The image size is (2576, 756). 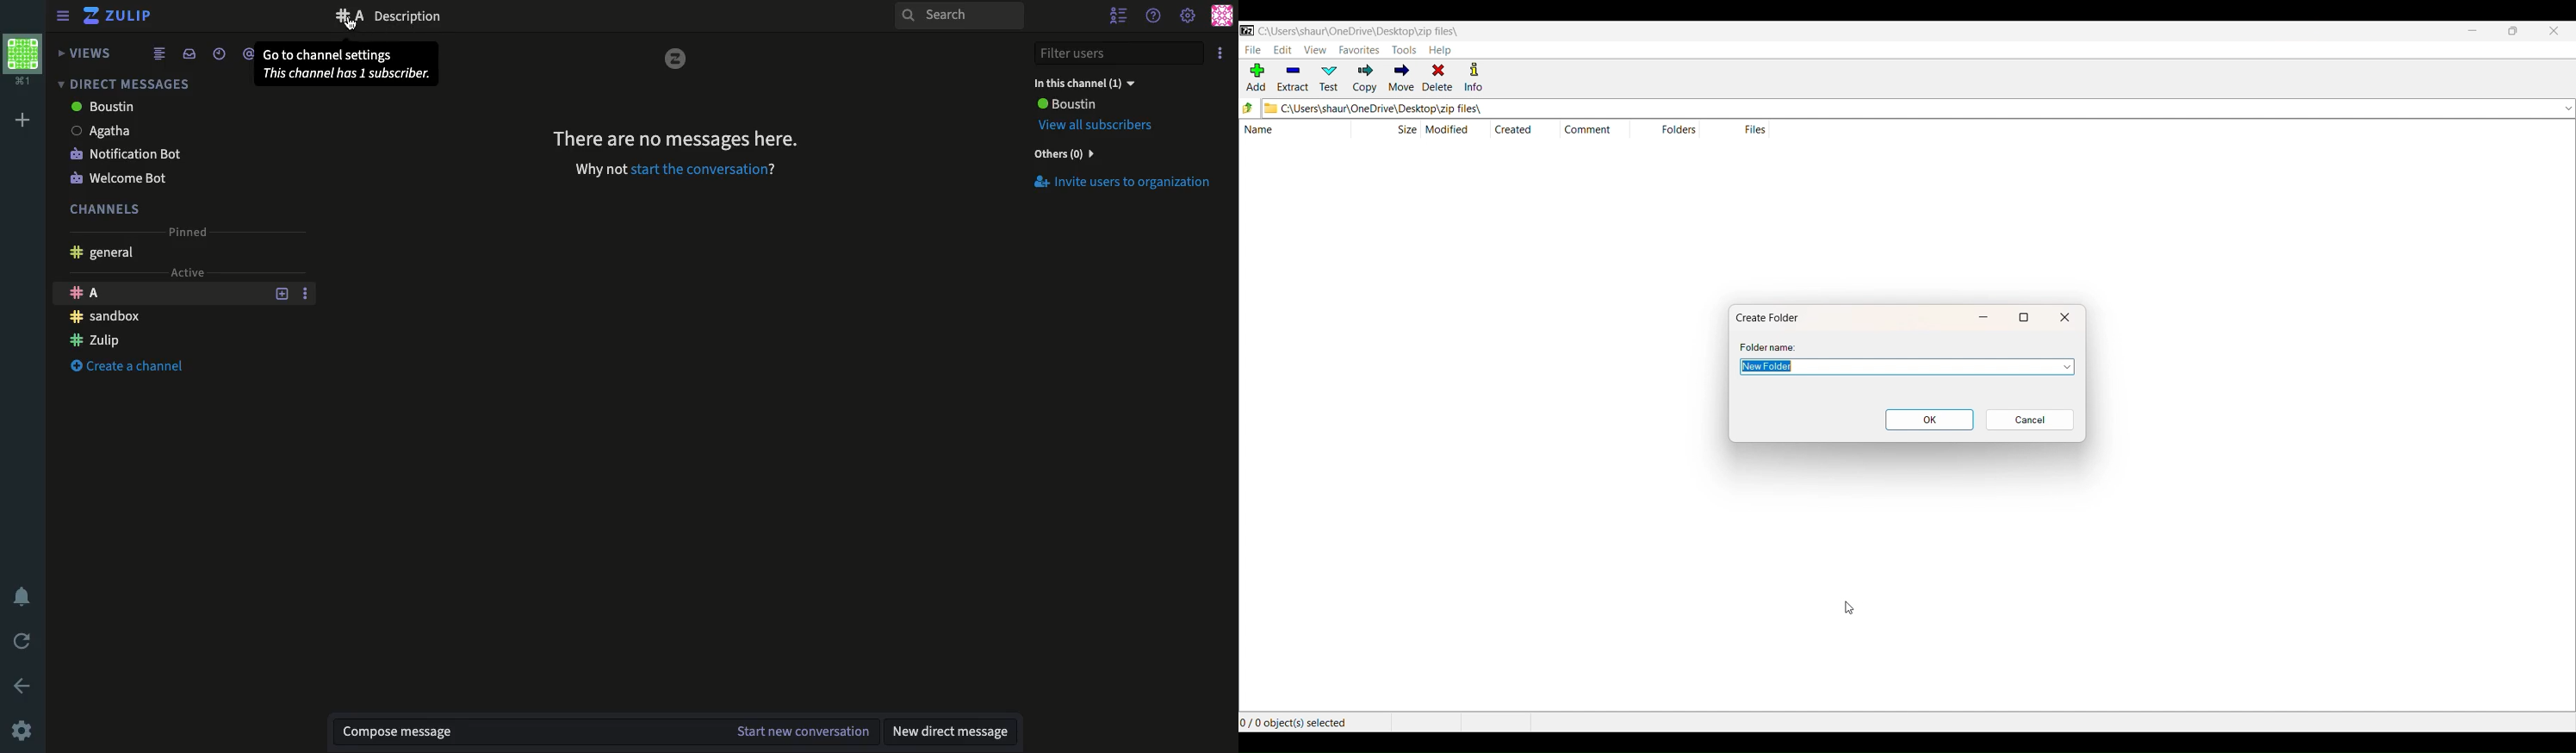 What do you see at coordinates (1083, 83) in the screenshot?
I see `In this channel` at bounding box center [1083, 83].